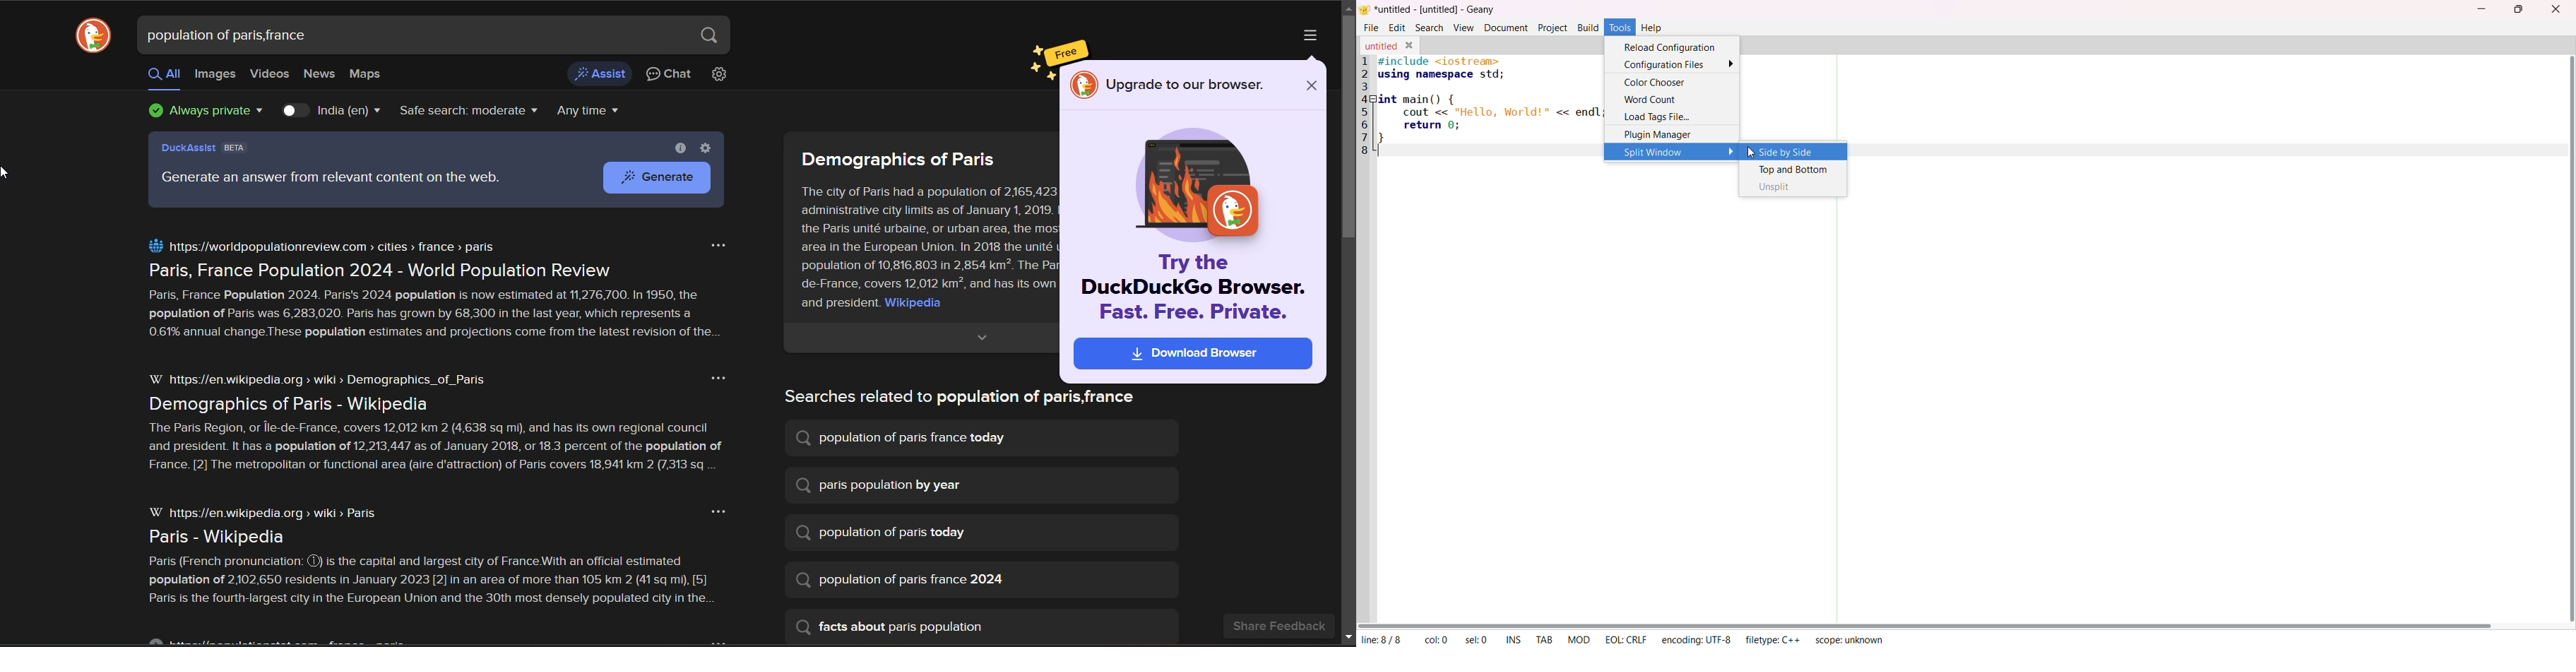 The width and height of the screenshot is (2576, 672). I want to click on Load Tags File..., so click(1657, 118).